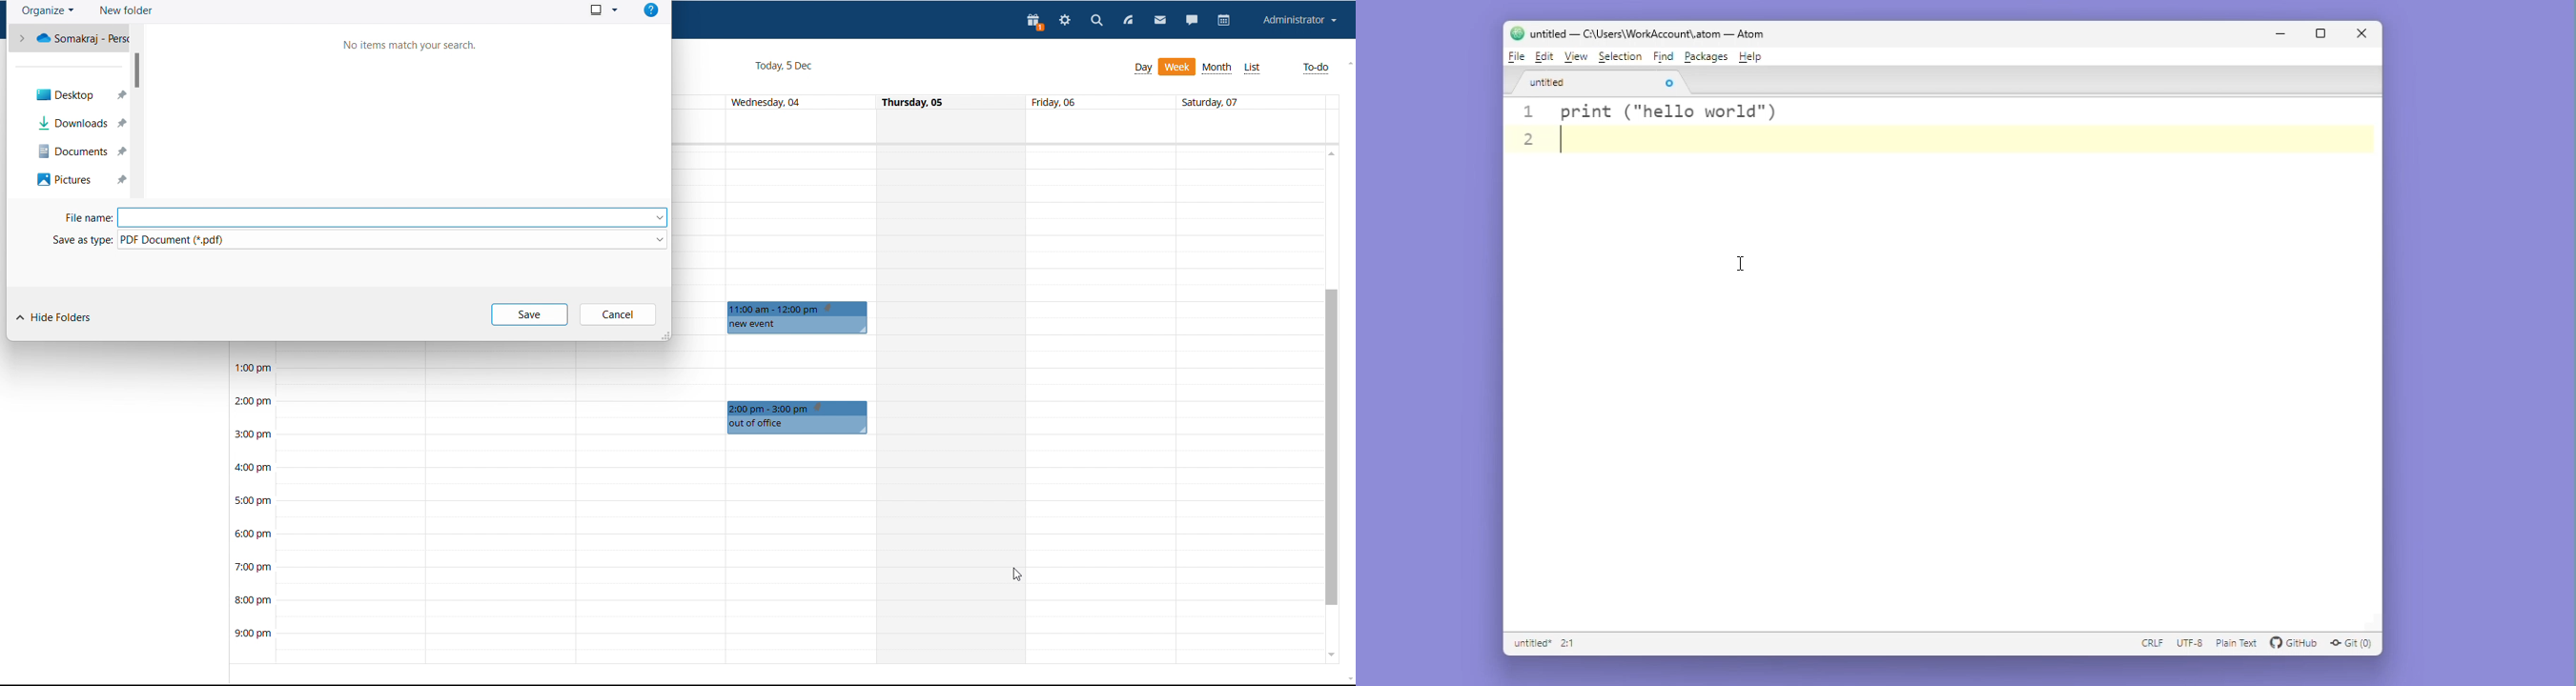  What do you see at coordinates (998, 102) in the screenshot?
I see `days` at bounding box center [998, 102].